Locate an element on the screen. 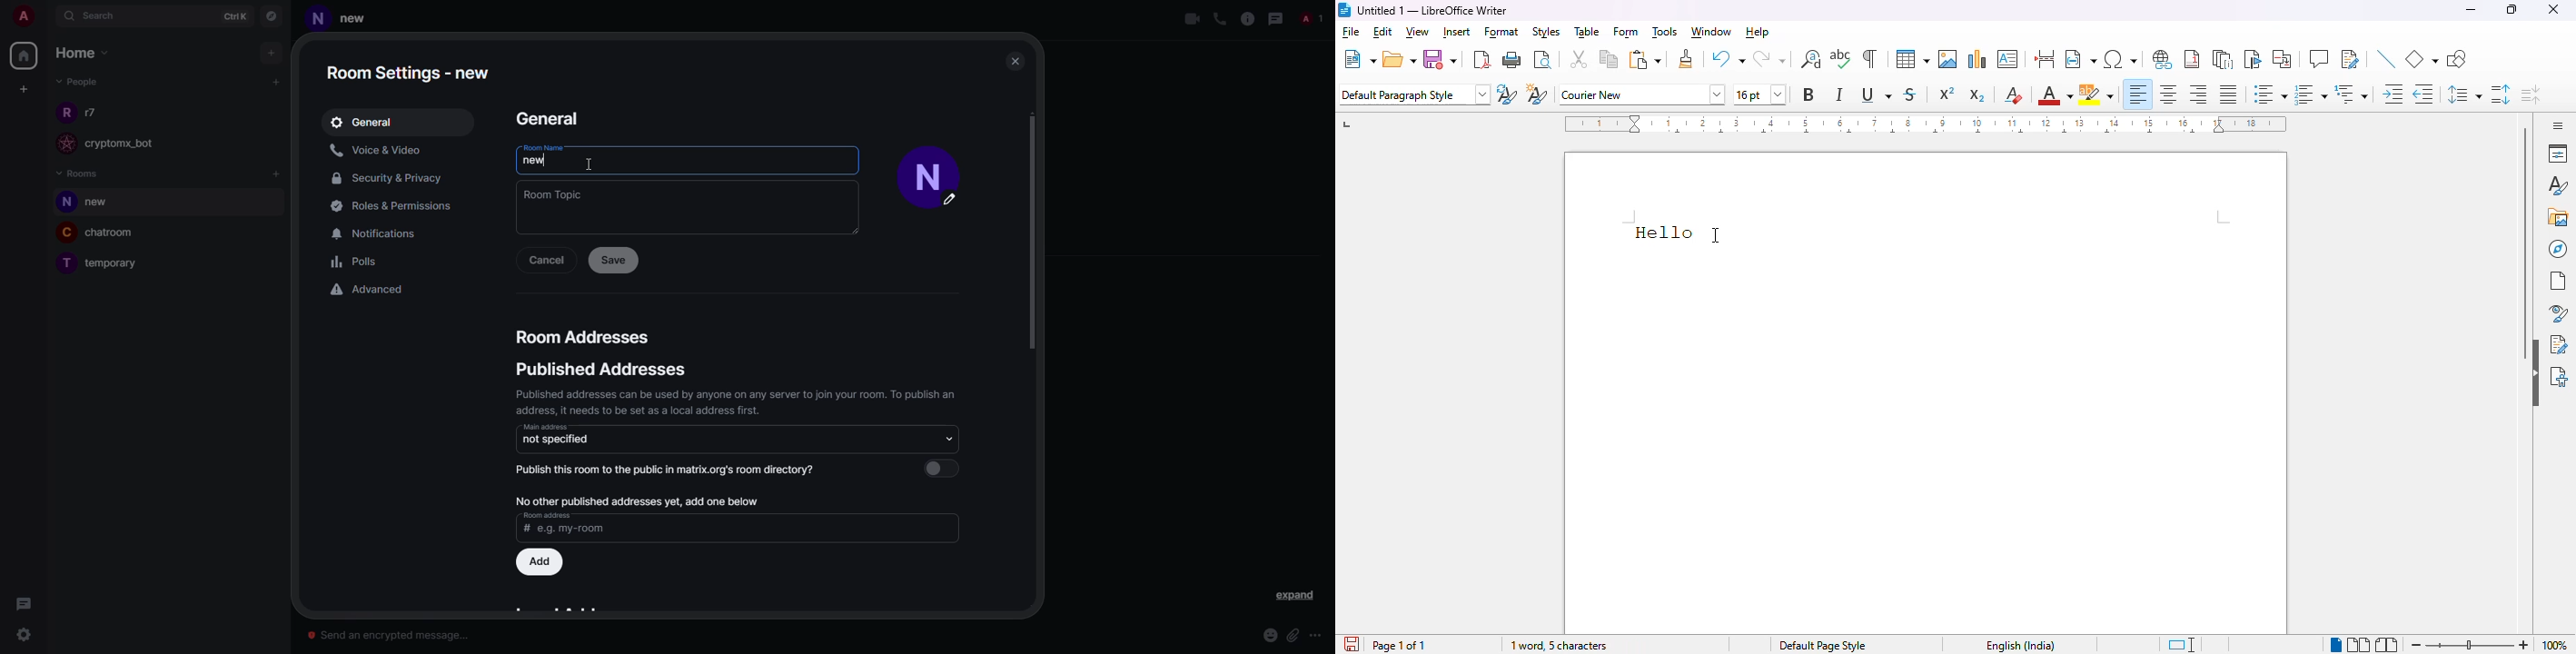  scroll bar is located at coordinates (1037, 234).